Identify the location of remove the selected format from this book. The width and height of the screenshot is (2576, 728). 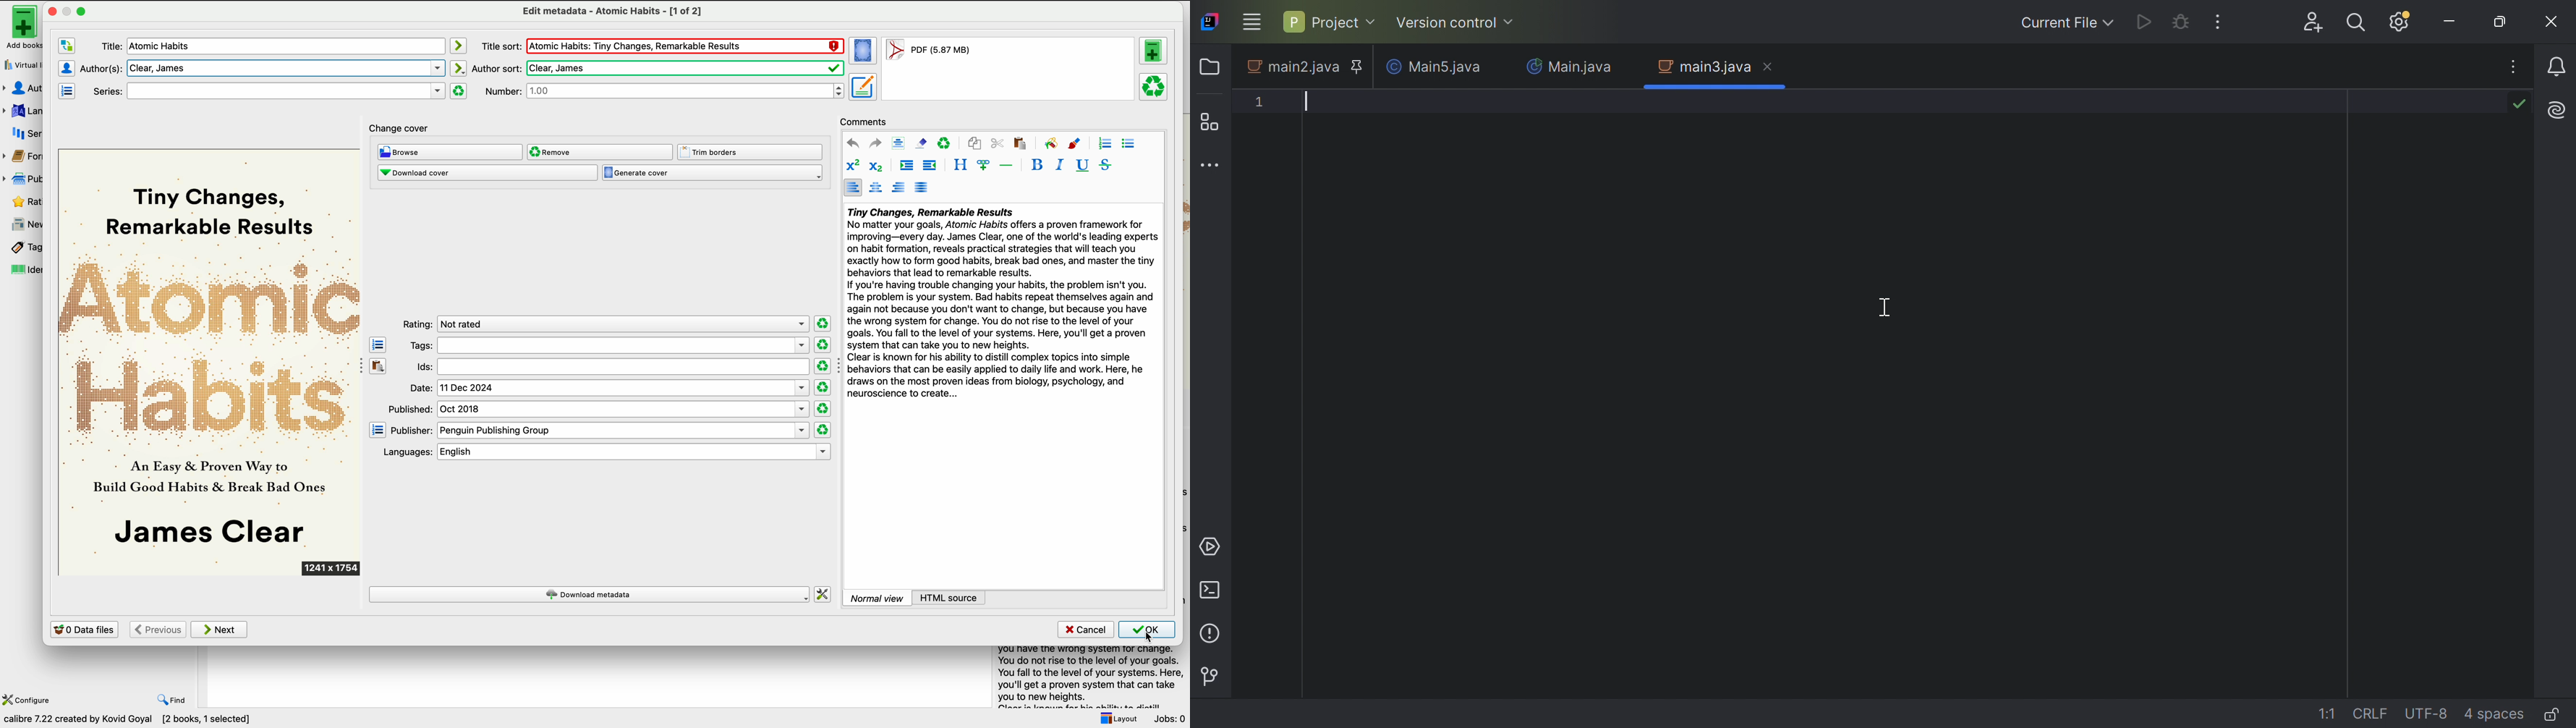
(1155, 88).